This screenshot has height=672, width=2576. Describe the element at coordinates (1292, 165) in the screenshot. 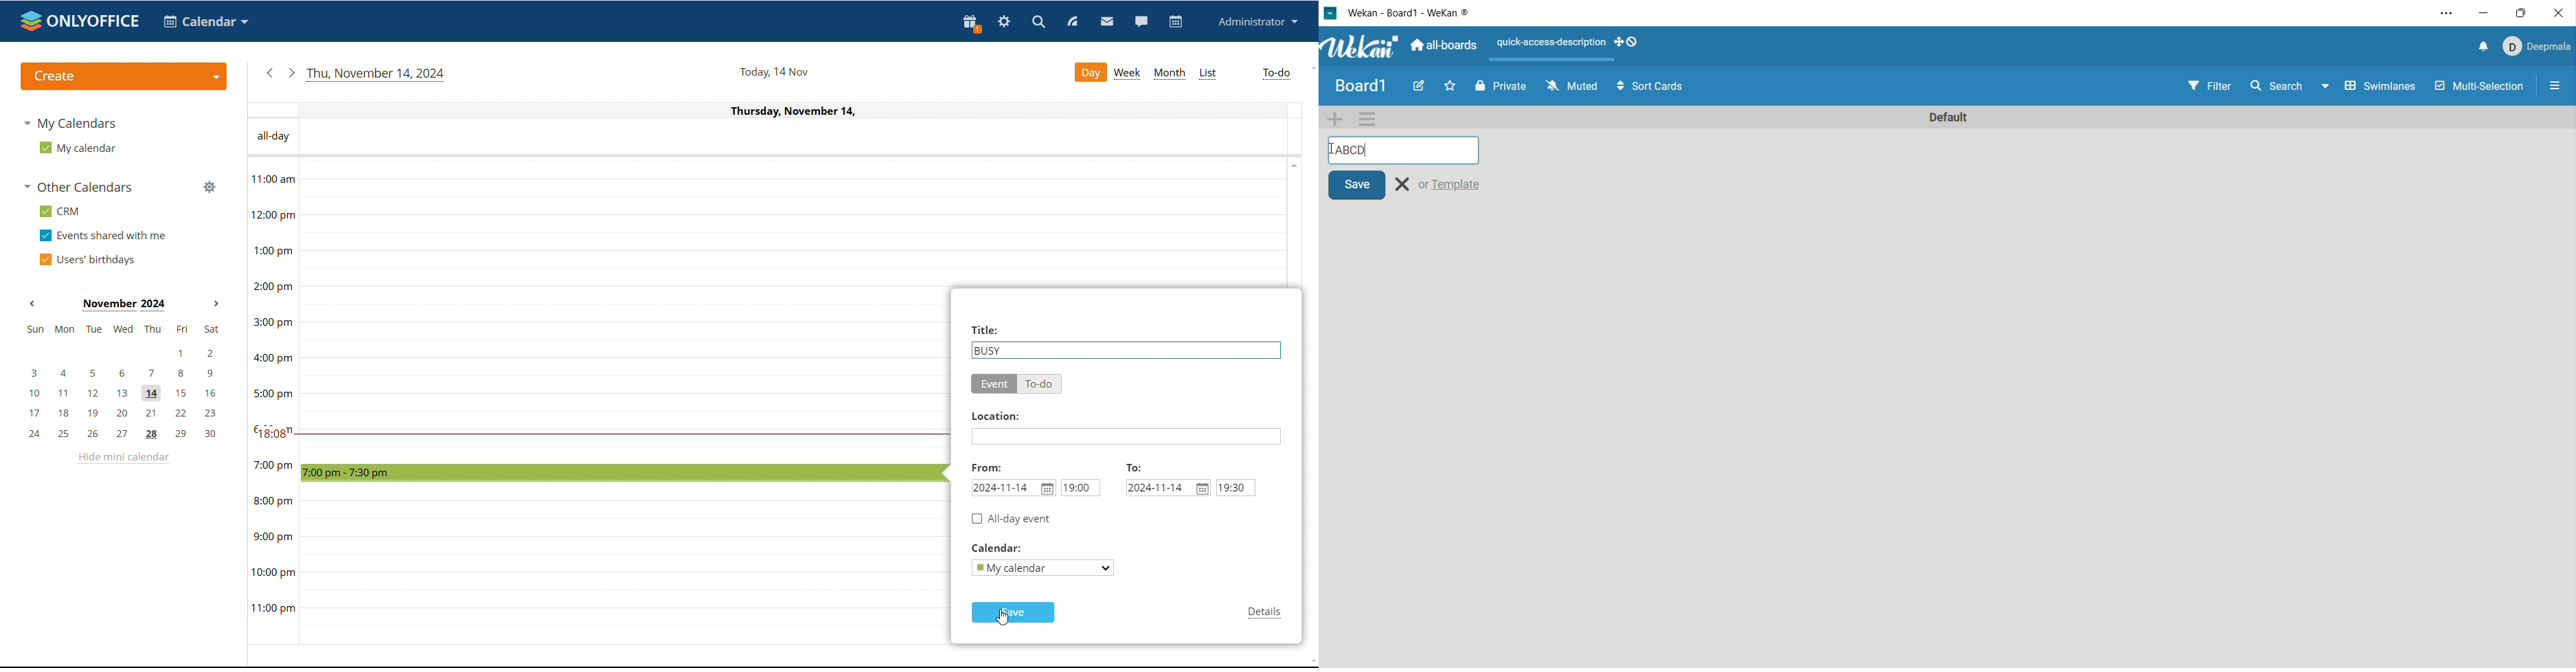

I see `scroll up` at that location.